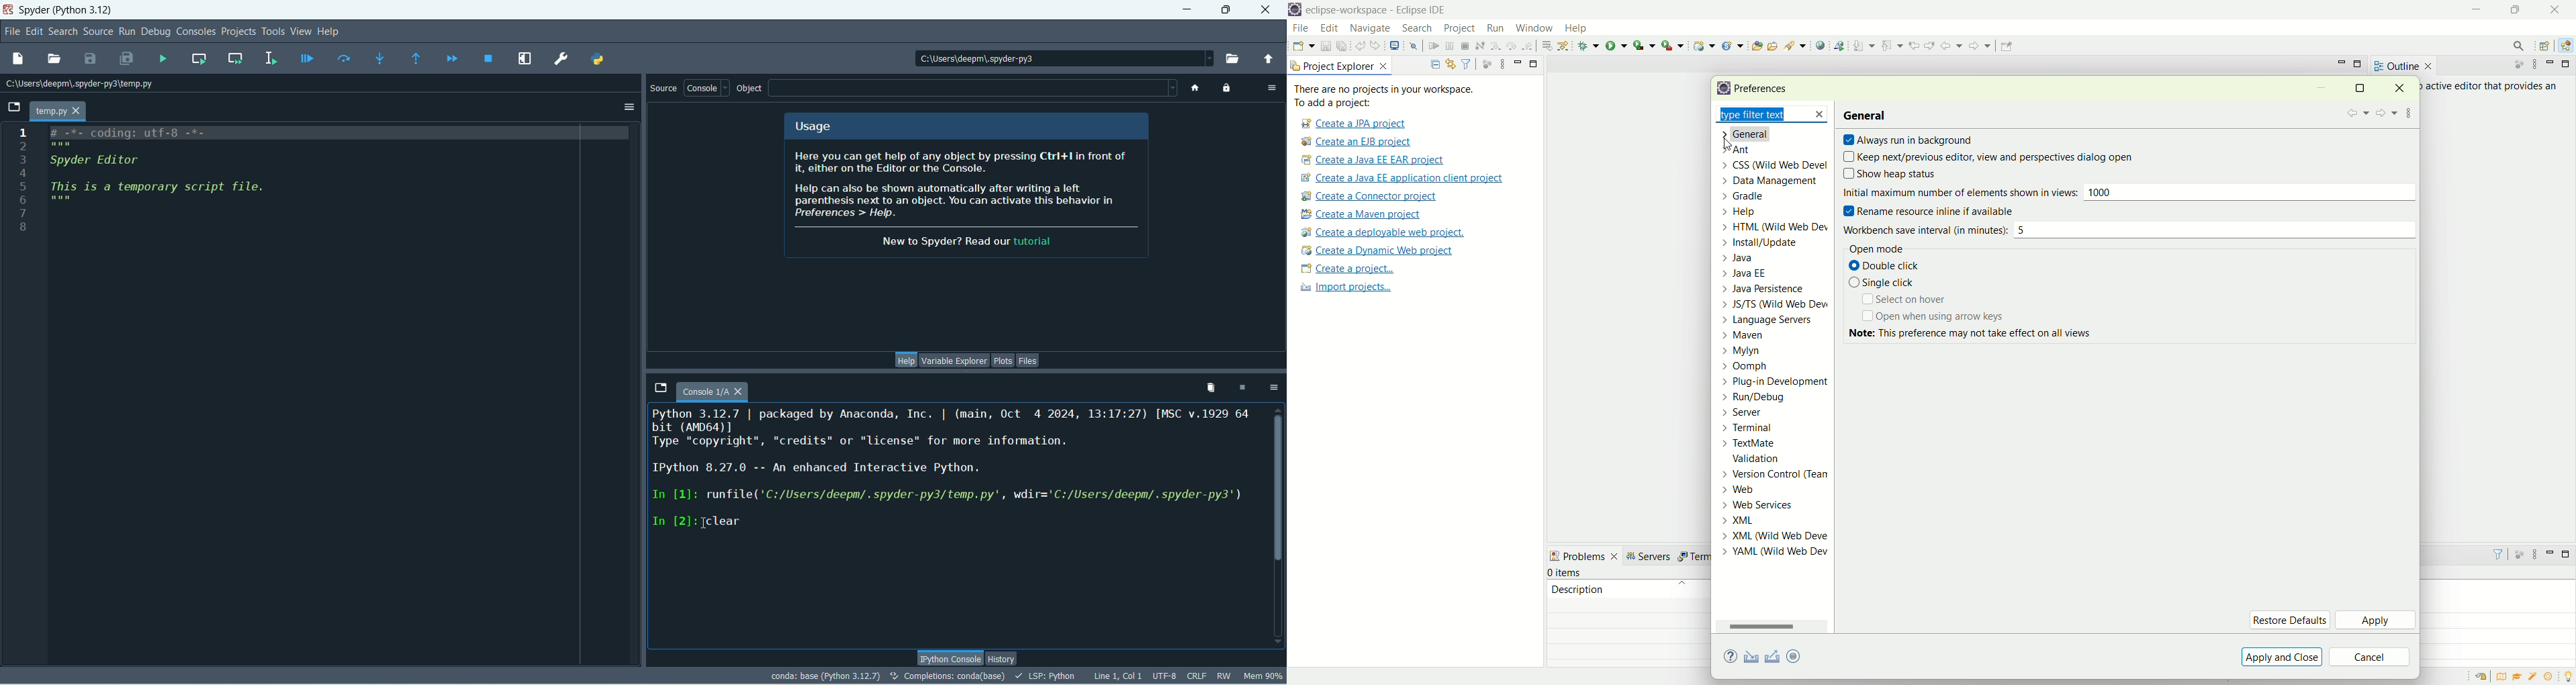 The width and height of the screenshot is (2576, 700). What do you see at coordinates (974, 88) in the screenshot?
I see `blank space` at bounding box center [974, 88].